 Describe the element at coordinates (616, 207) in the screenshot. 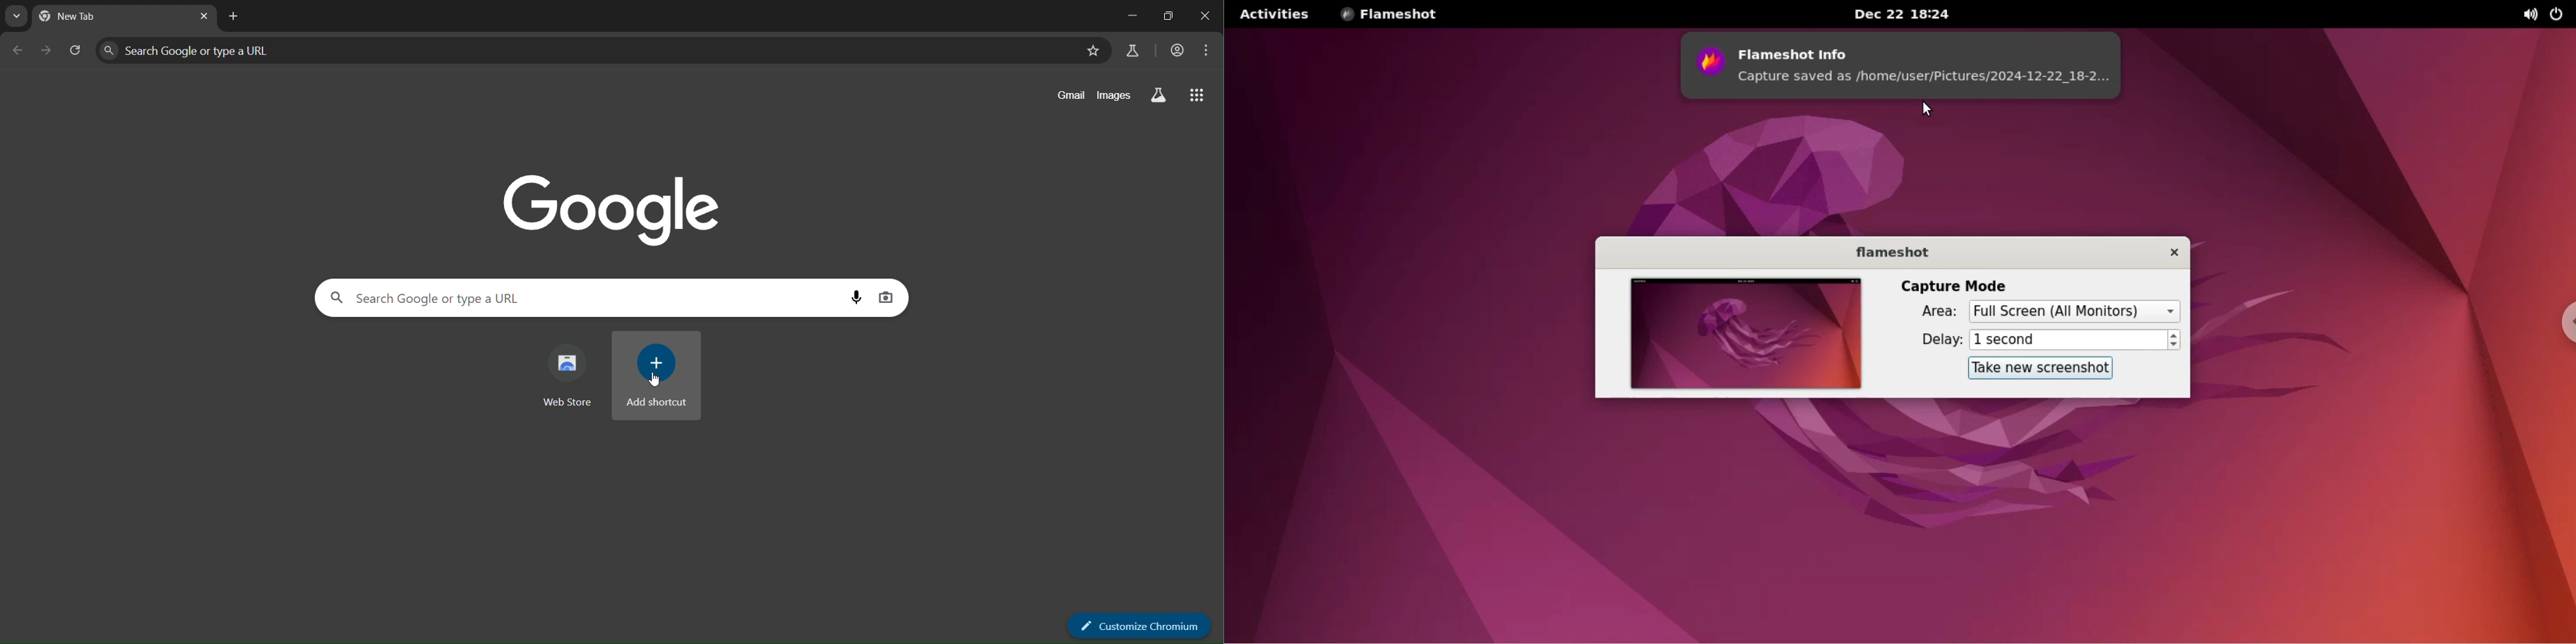

I see `google` at that location.